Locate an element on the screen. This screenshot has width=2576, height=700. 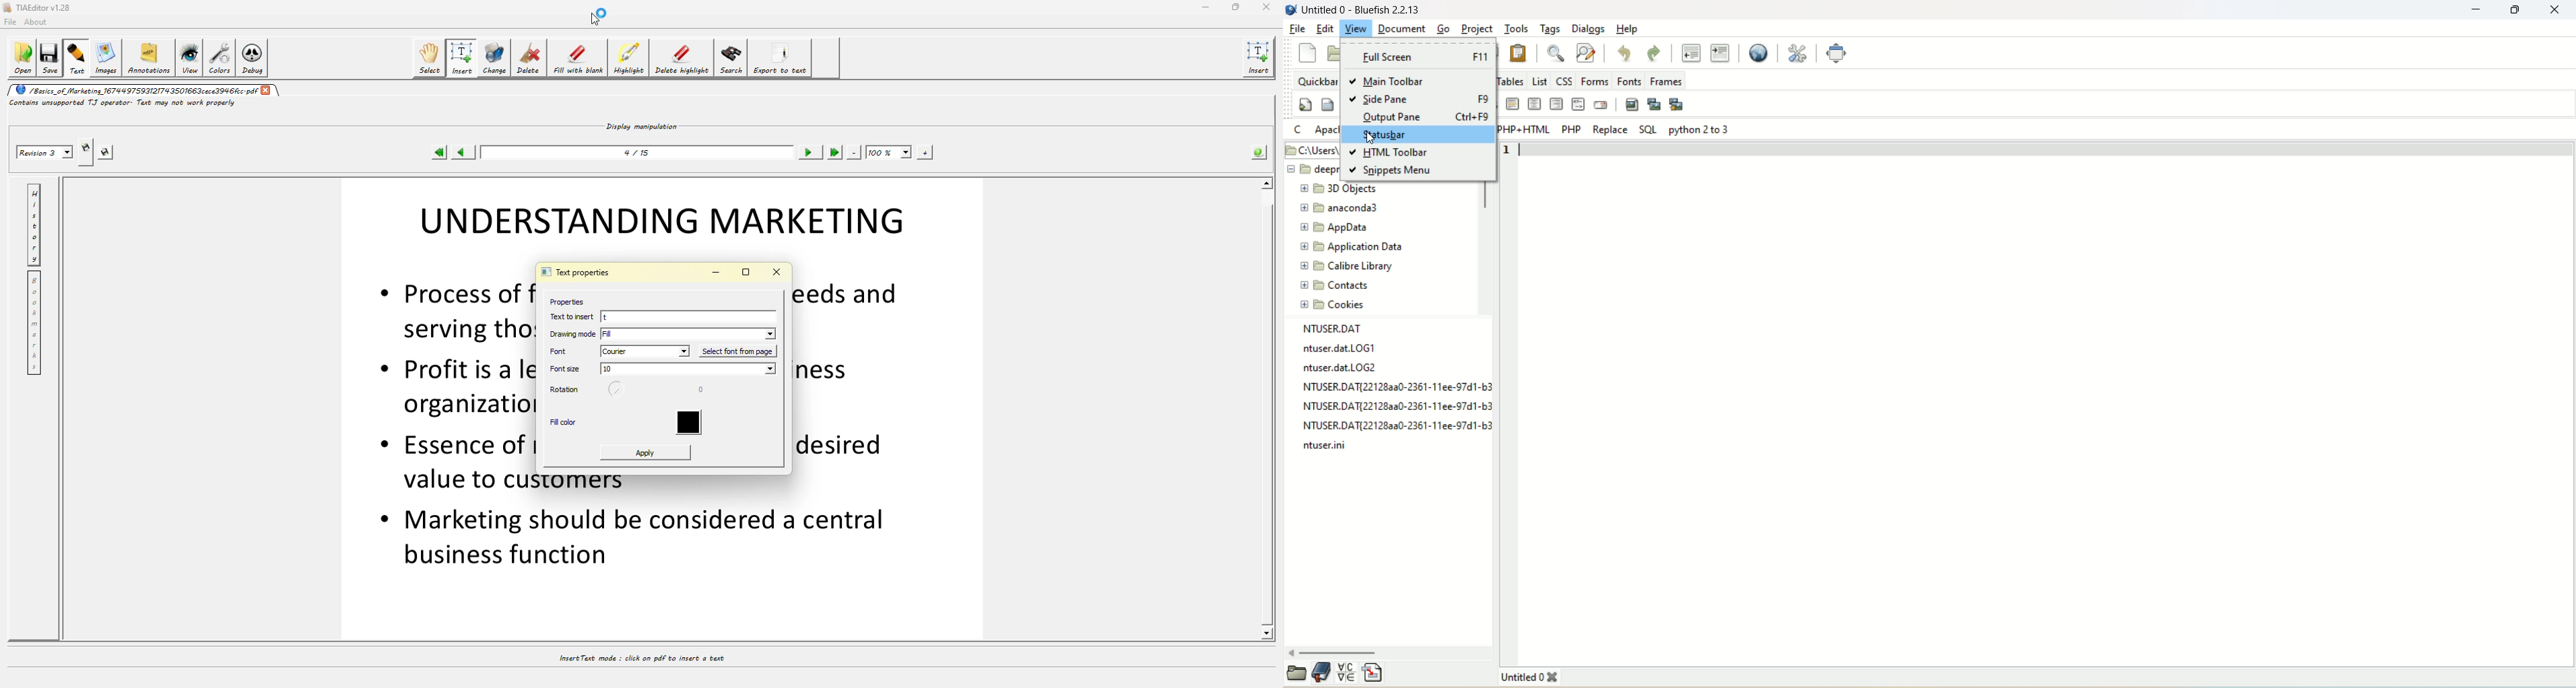
fonts is located at coordinates (1632, 80).